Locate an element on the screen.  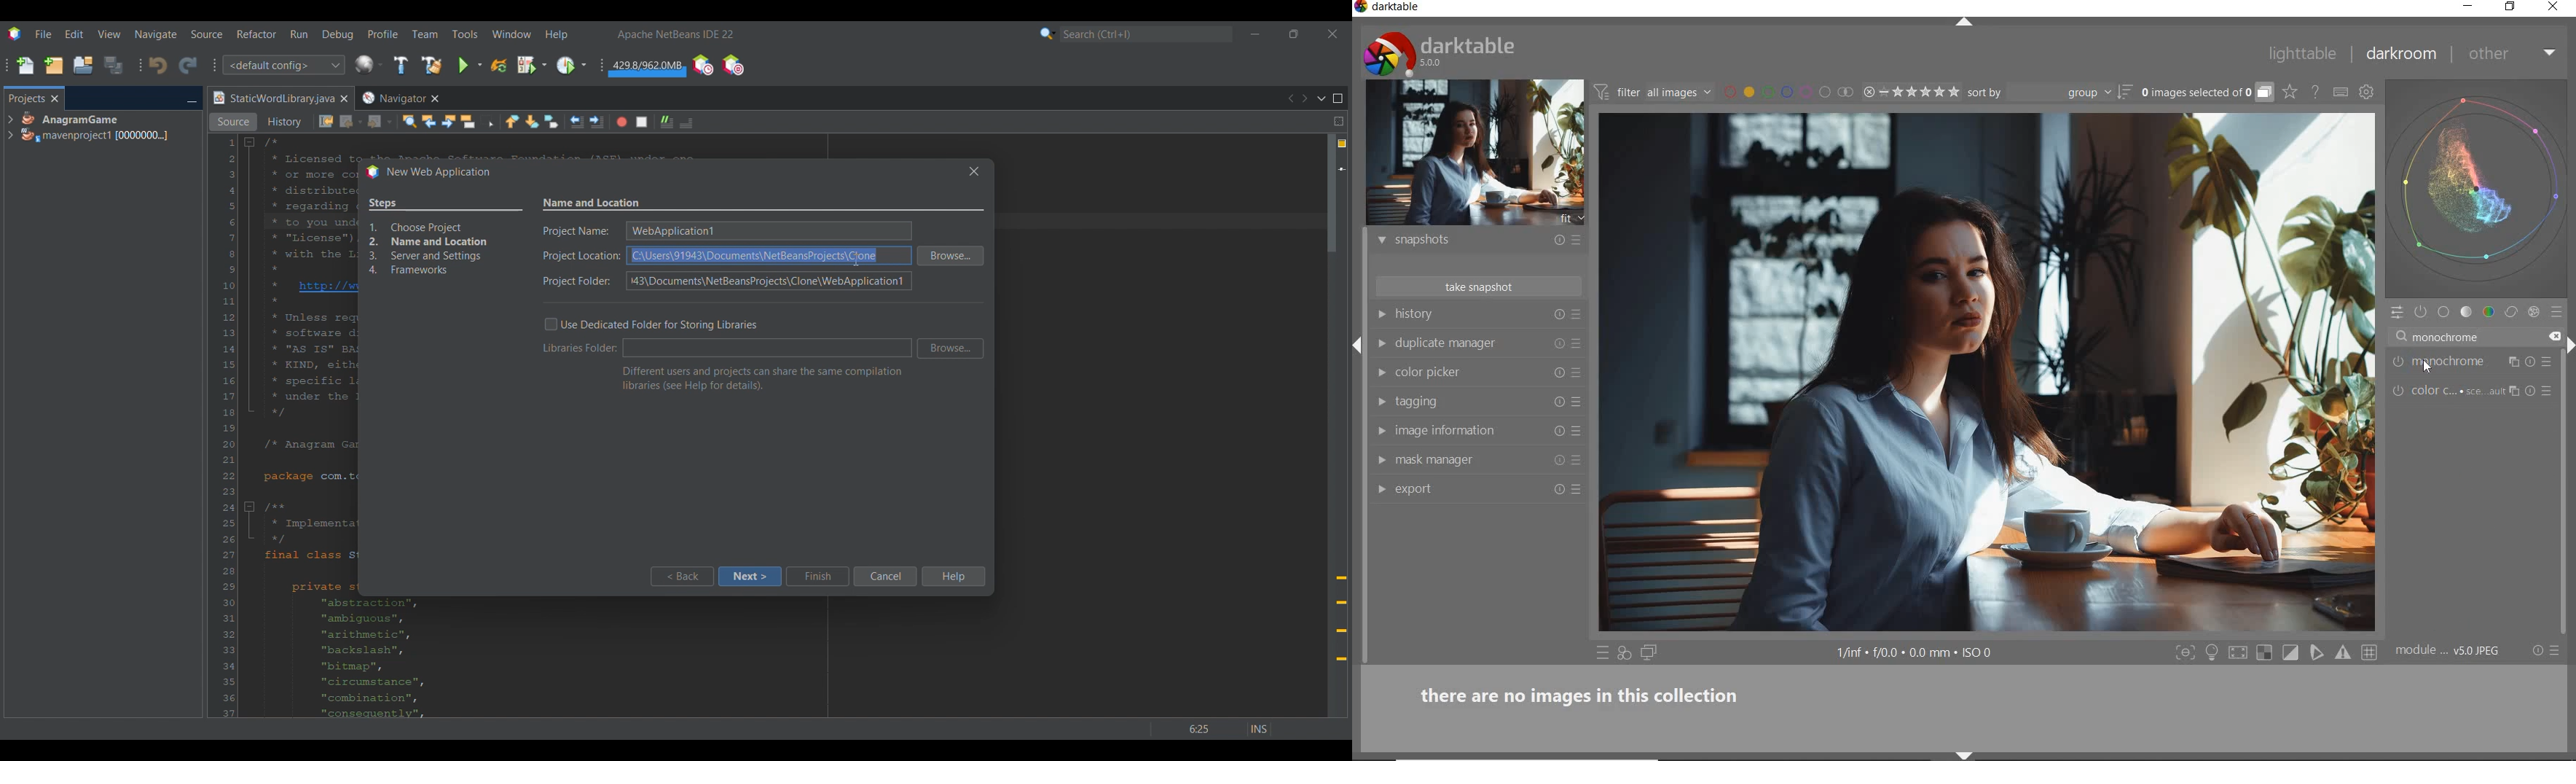
multiple instance actions is located at coordinates (2510, 392).